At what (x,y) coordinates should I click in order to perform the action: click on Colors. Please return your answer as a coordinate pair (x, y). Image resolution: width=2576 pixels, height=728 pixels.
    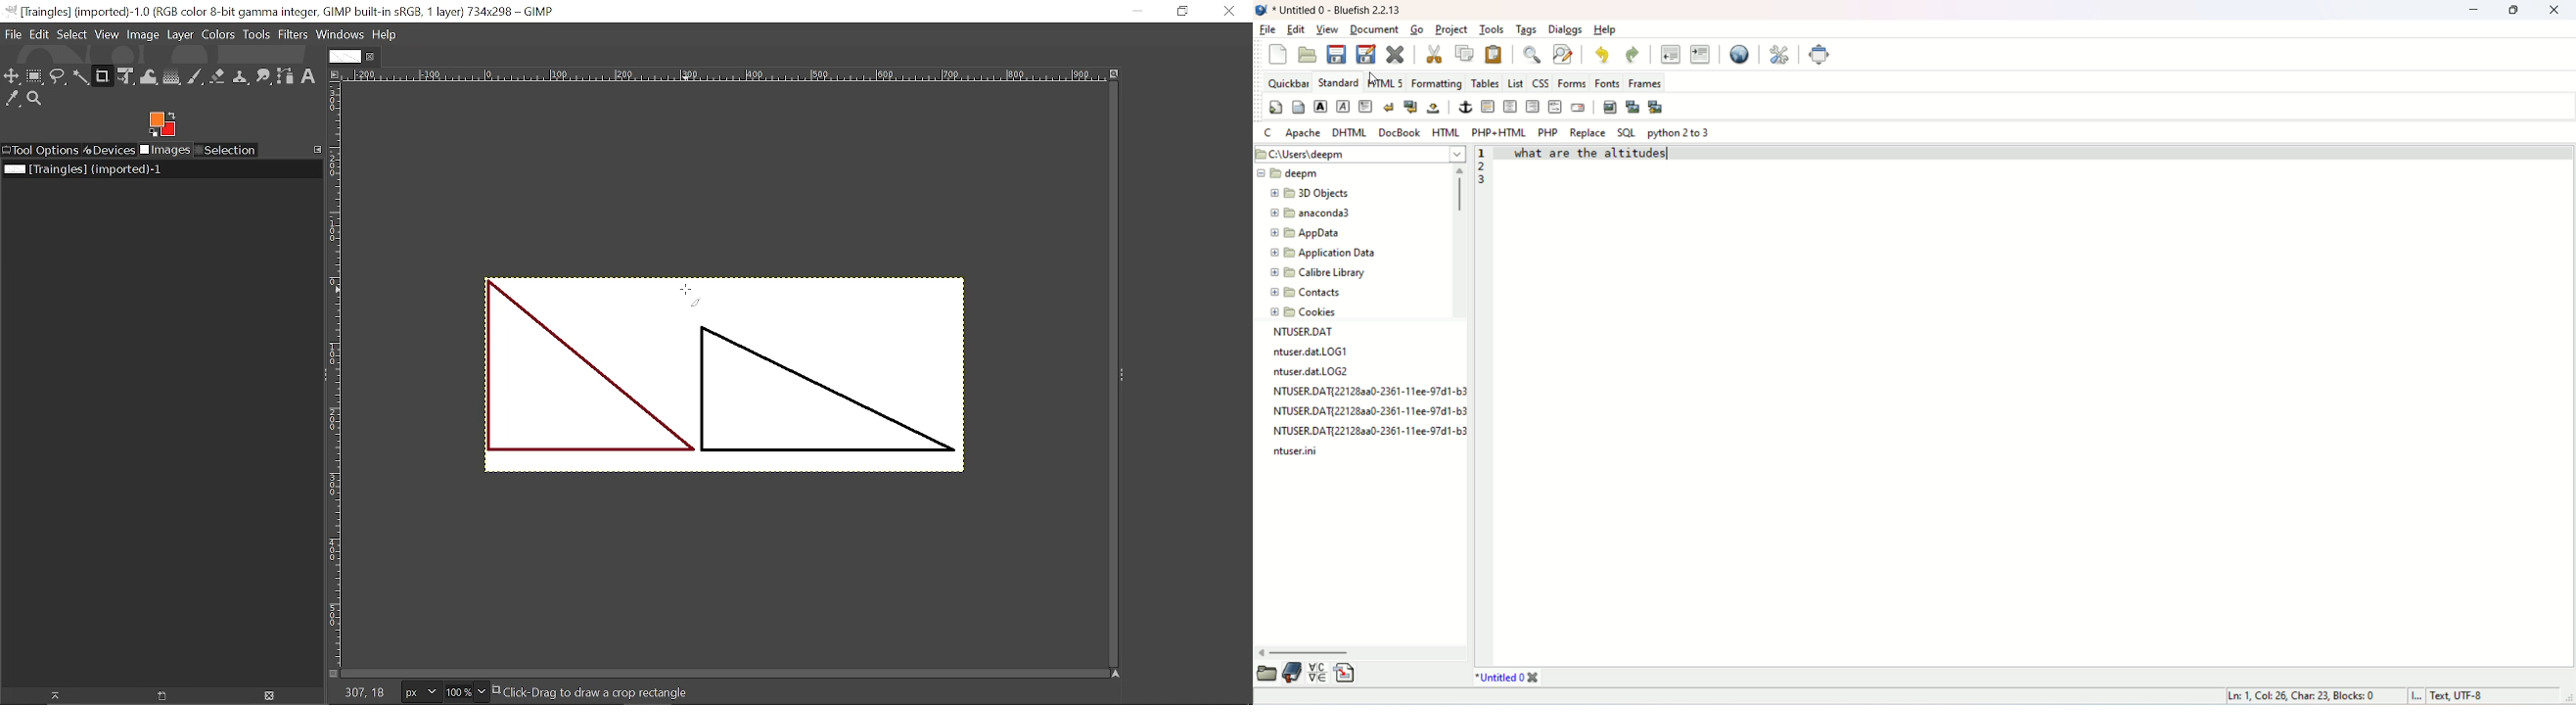
    Looking at the image, I should click on (218, 36).